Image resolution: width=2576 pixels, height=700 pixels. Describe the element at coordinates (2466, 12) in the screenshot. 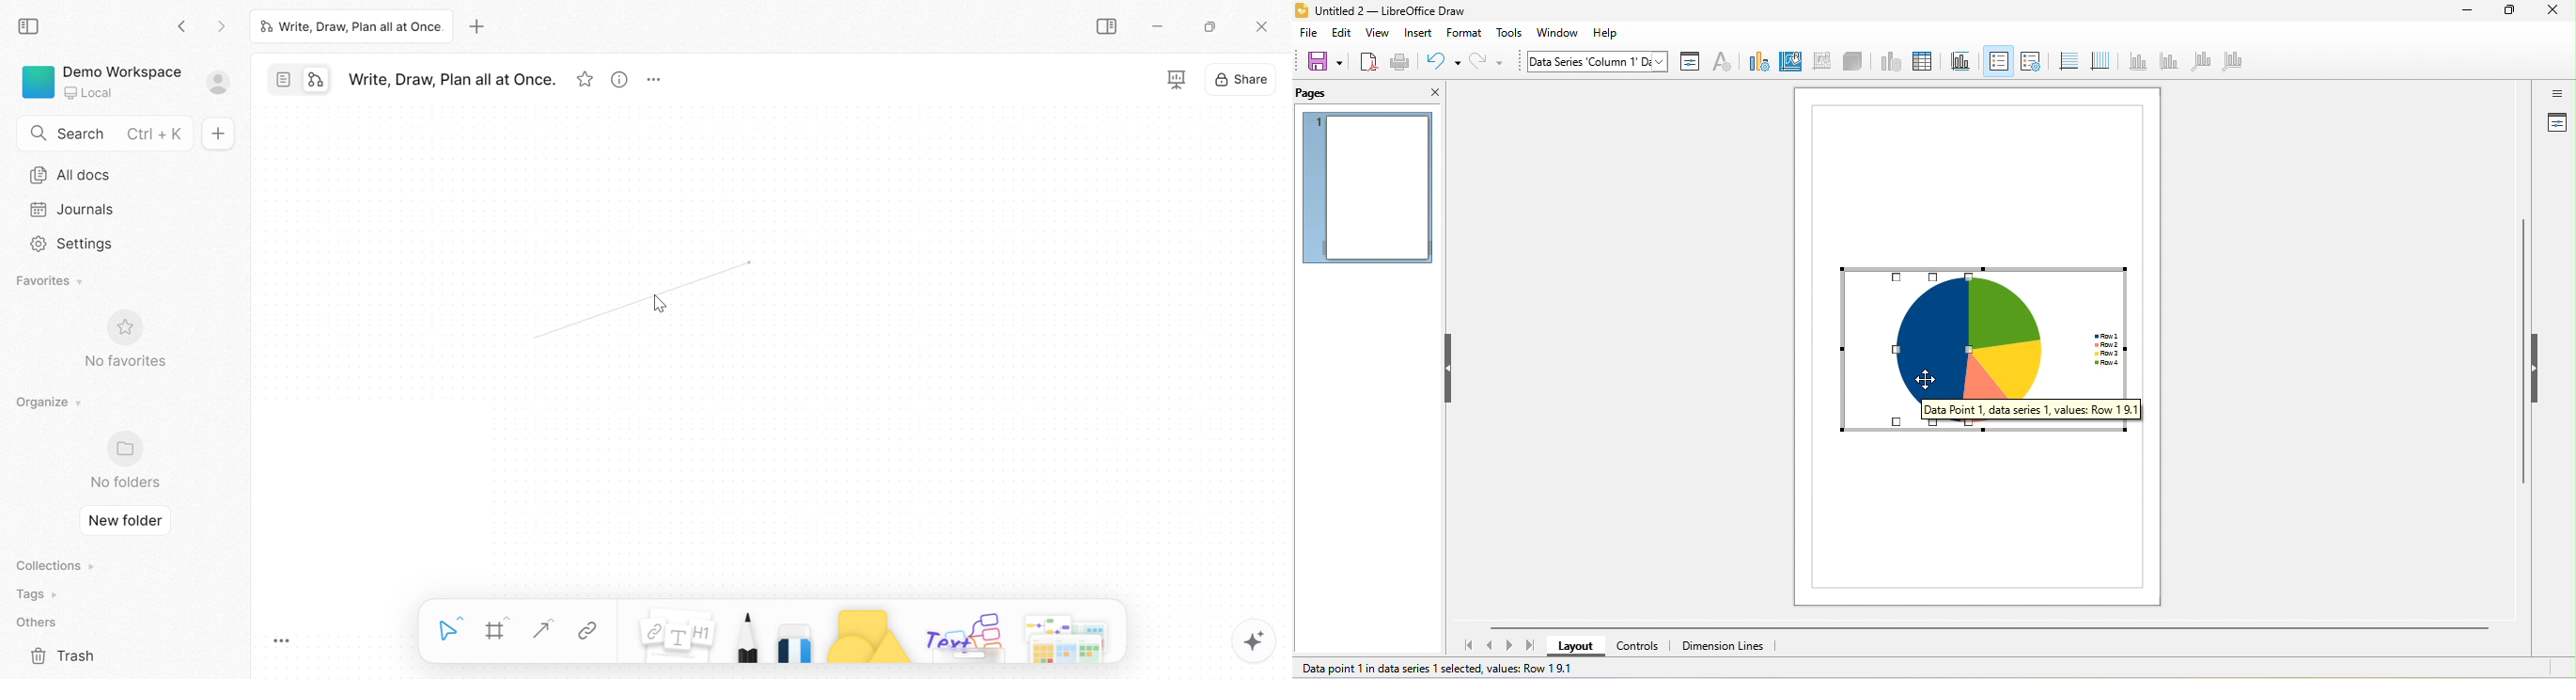

I see `minimize` at that location.